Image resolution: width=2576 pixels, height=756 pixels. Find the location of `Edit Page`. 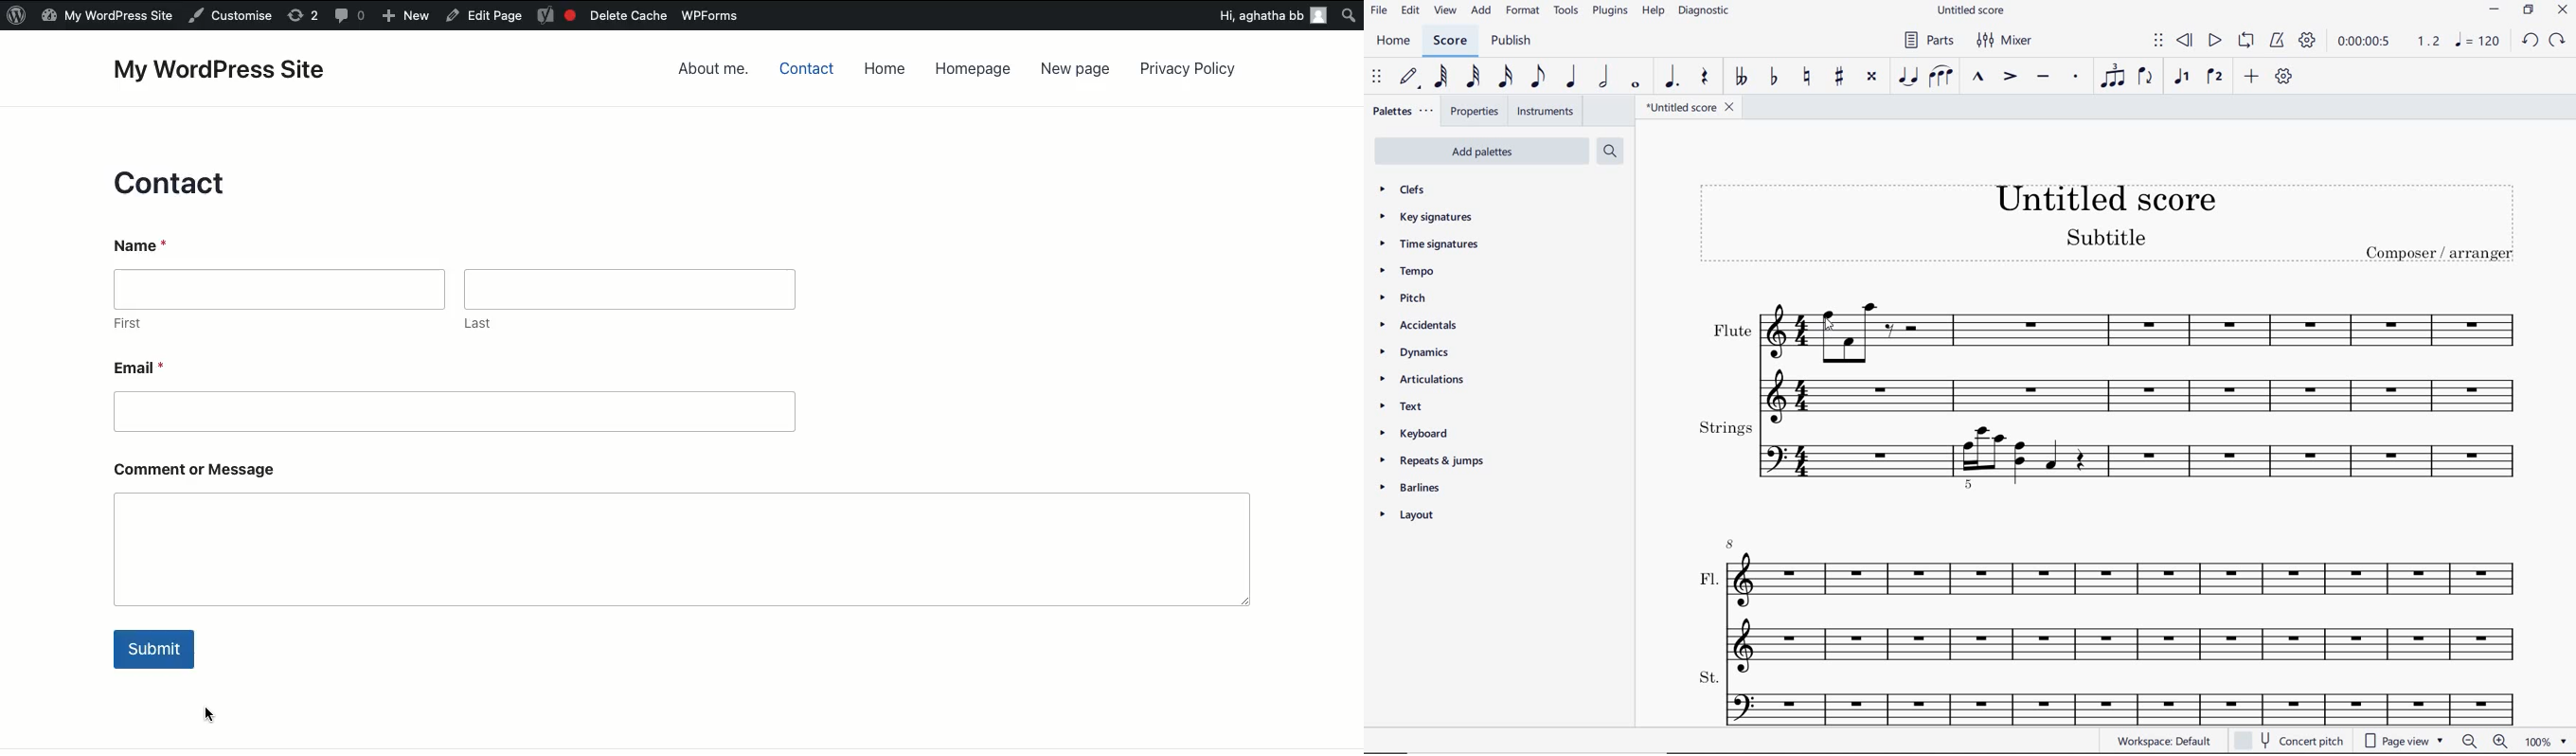

Edit Page is located at coordinates (487, 16).